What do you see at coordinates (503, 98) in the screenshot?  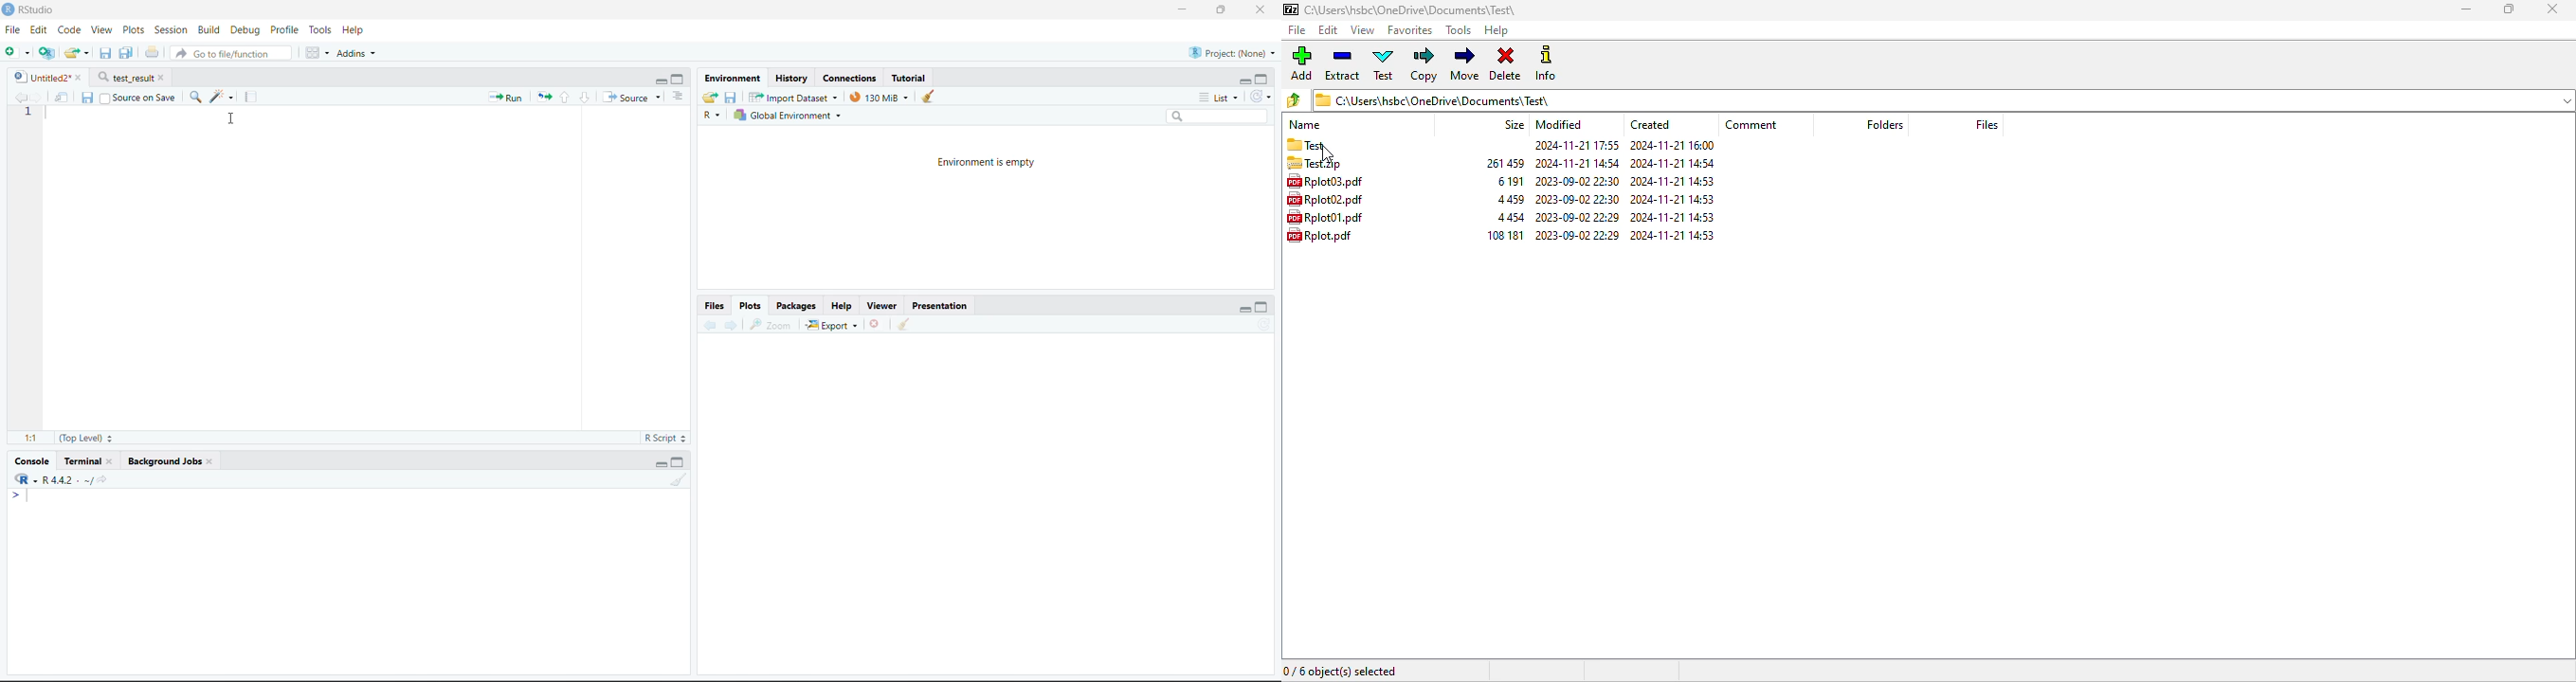 I see `Run the current line or selection (Ctrl + Enter)` at bounding box center [503, 98].